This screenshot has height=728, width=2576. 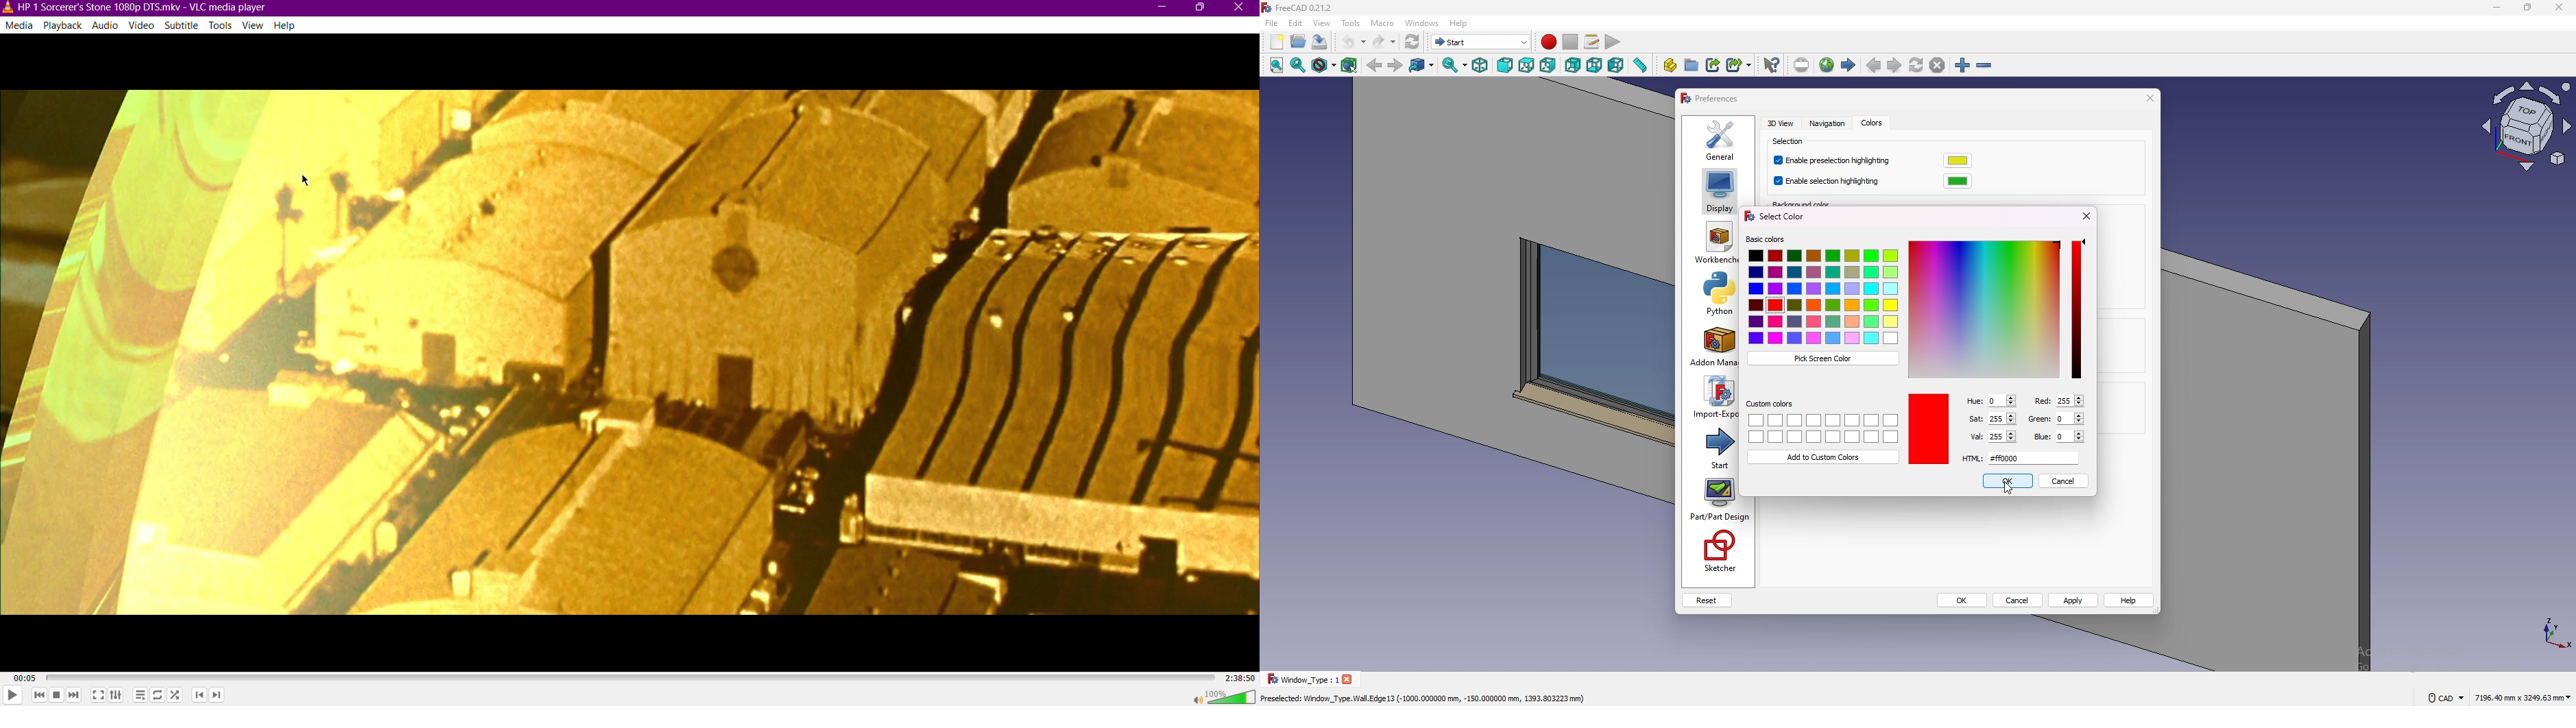 I want to click on undo, so click(x=1353, y=42).